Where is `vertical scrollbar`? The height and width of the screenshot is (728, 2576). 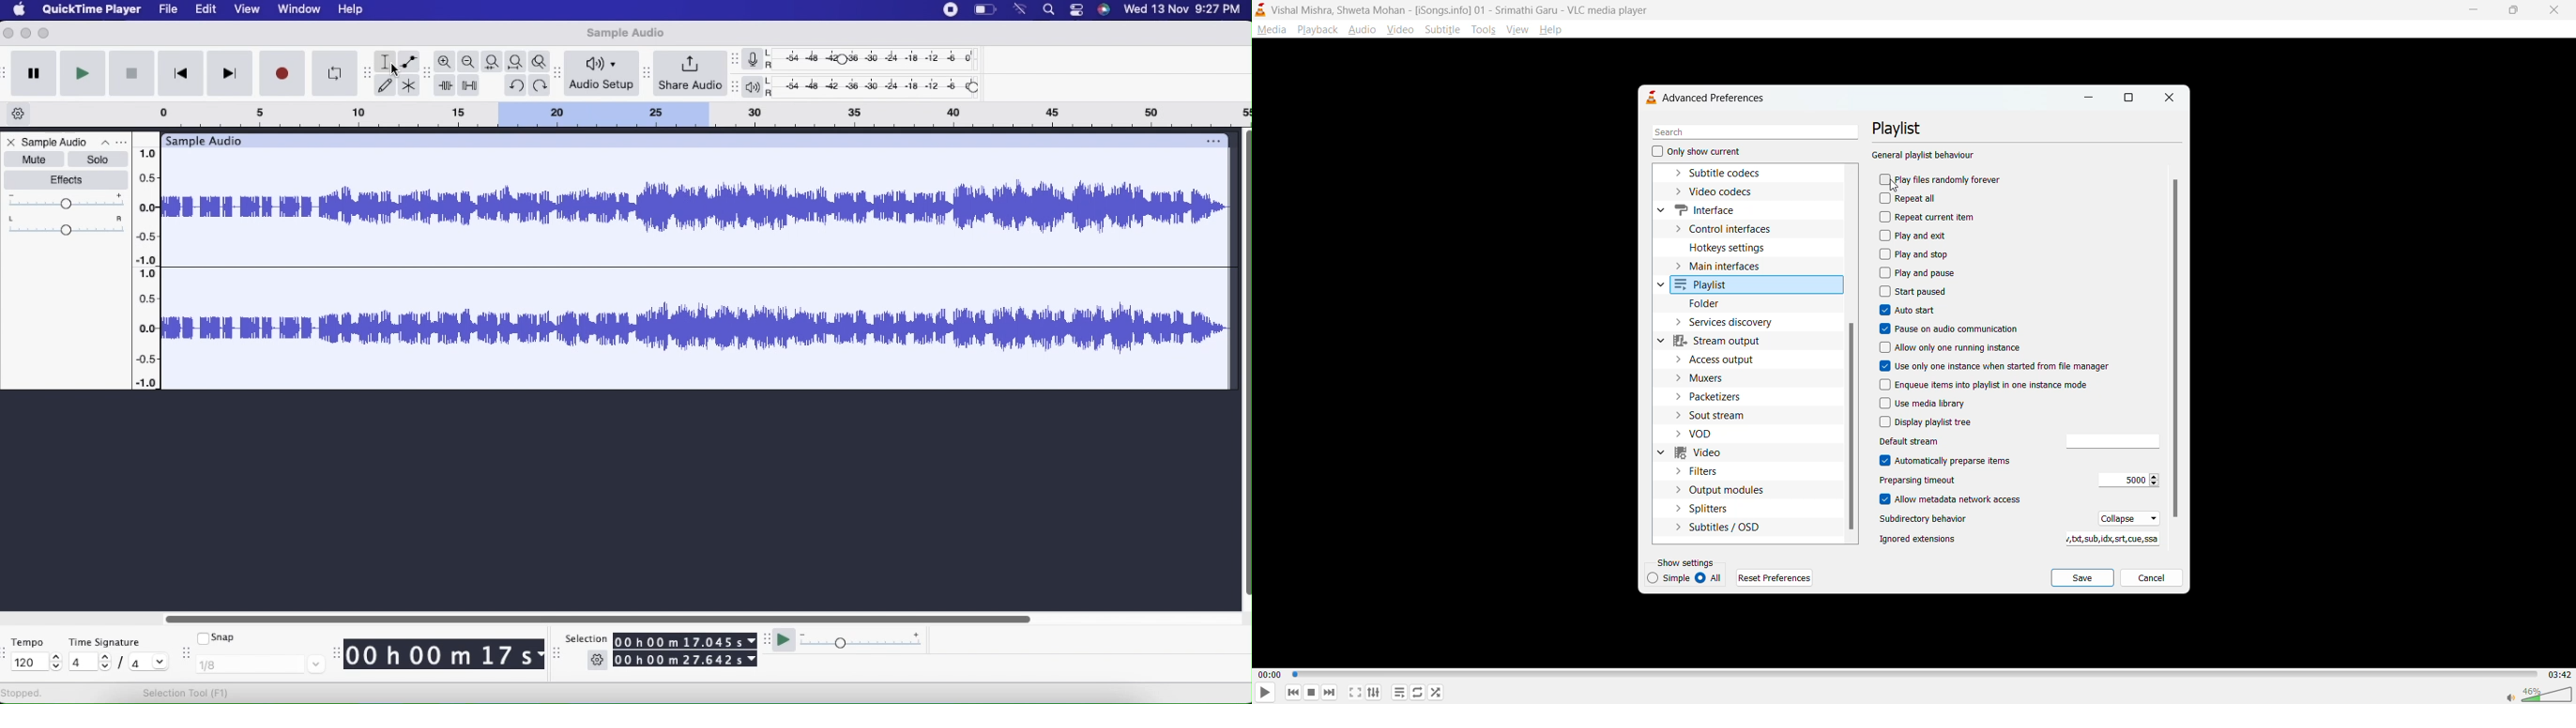 vertical scrollbar is located at coordinates (1244, 370).